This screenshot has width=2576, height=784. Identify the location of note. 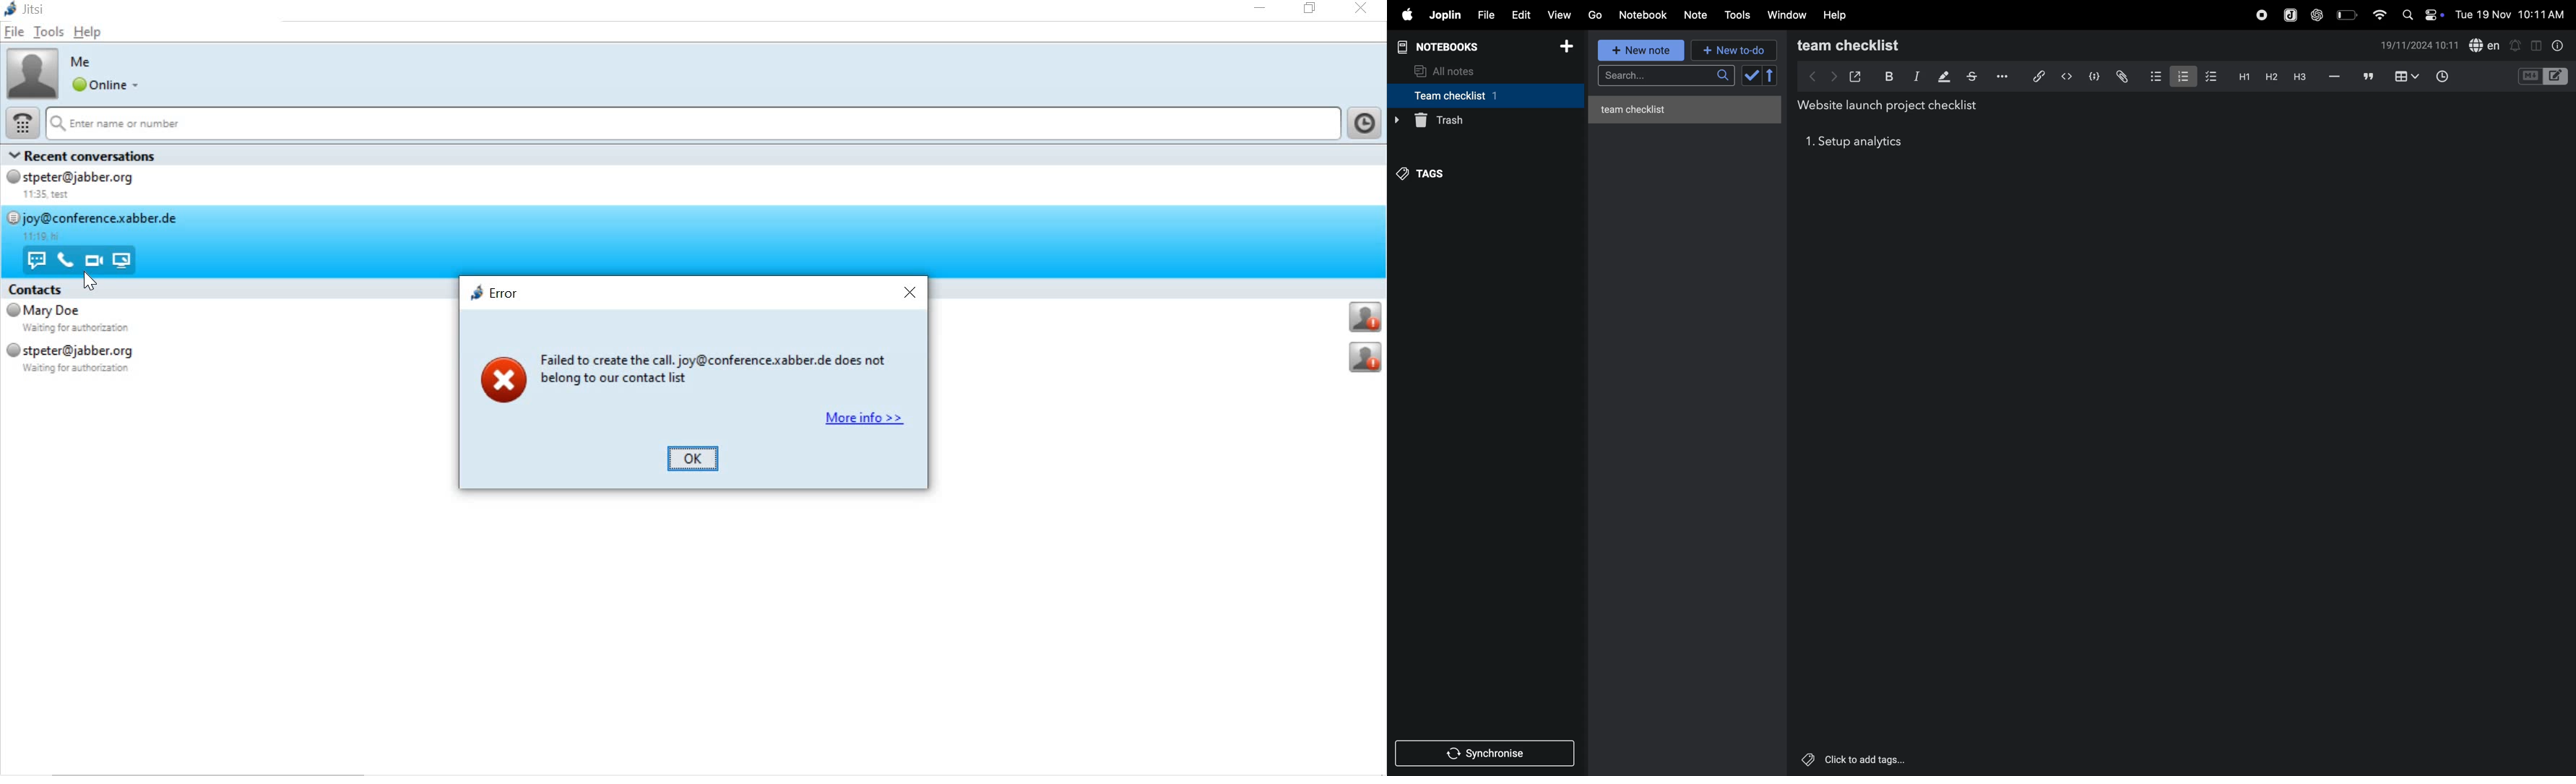
(1700, 13).